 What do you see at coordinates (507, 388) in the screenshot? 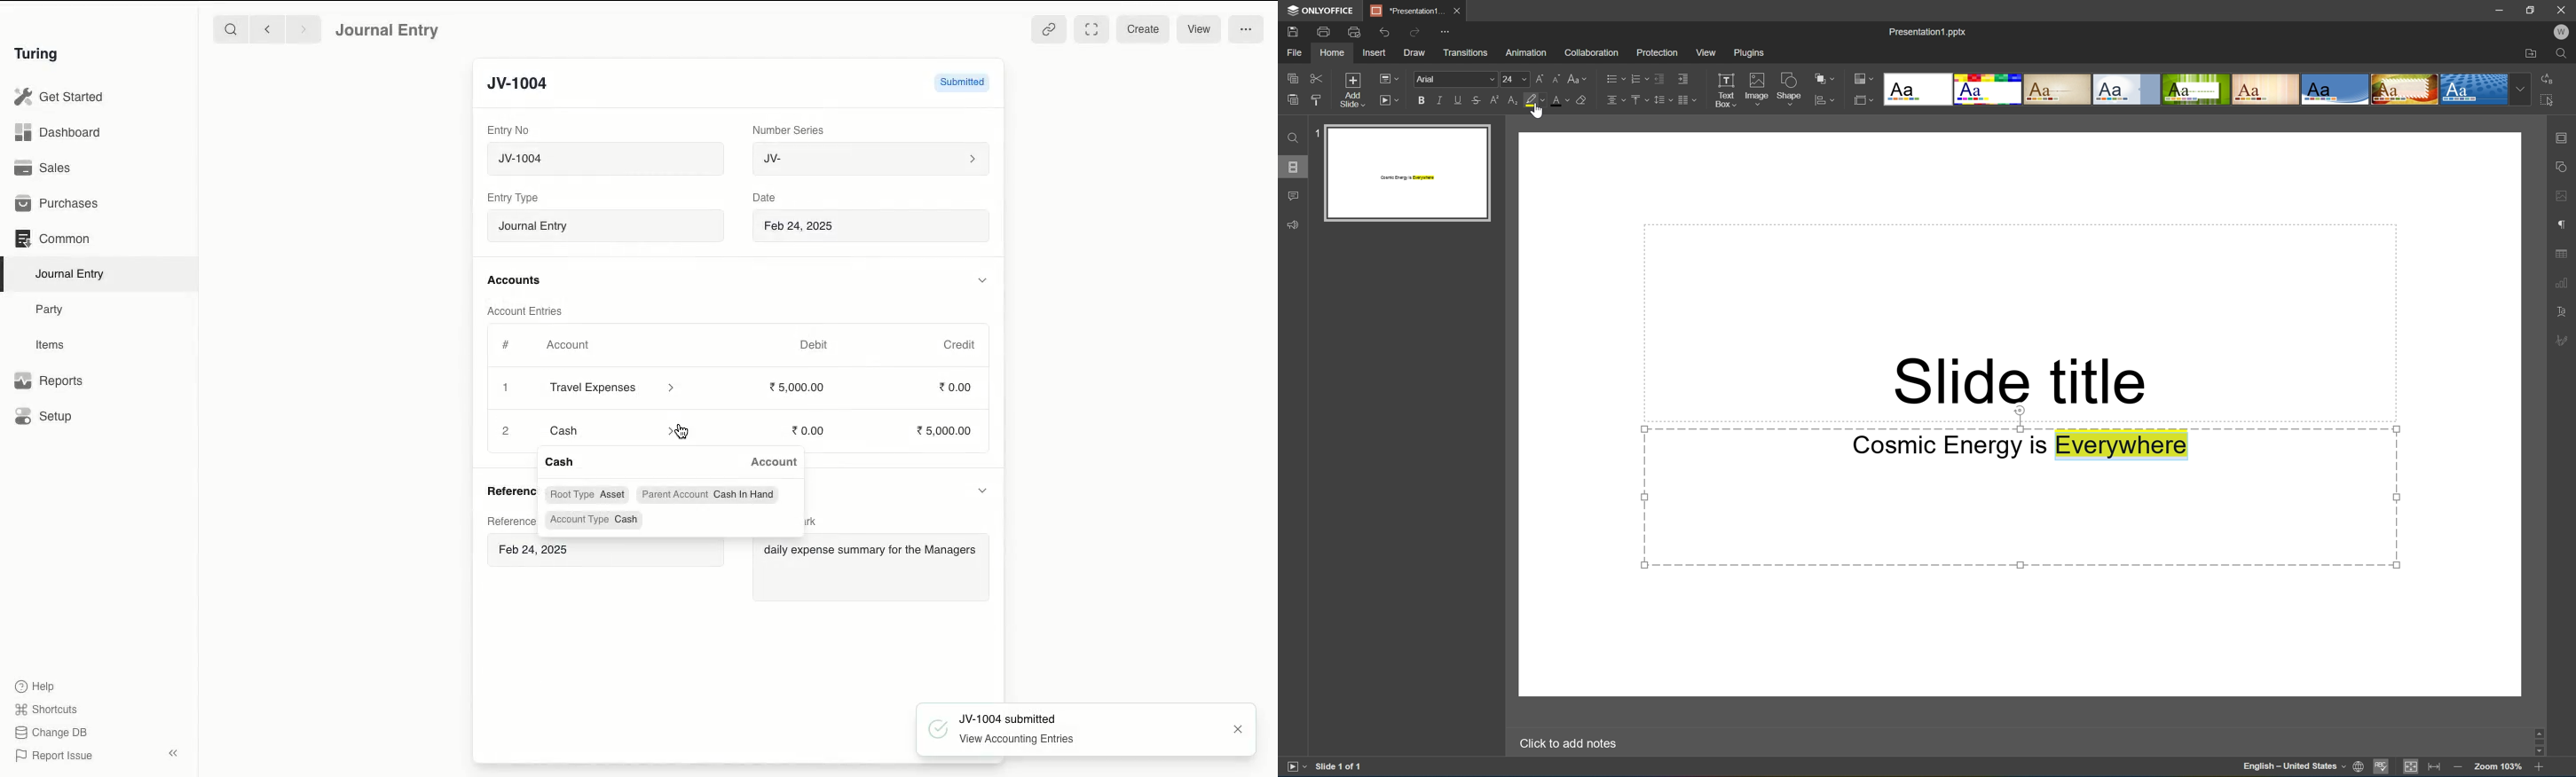
I see `Add` at bounding box center [507, 388].